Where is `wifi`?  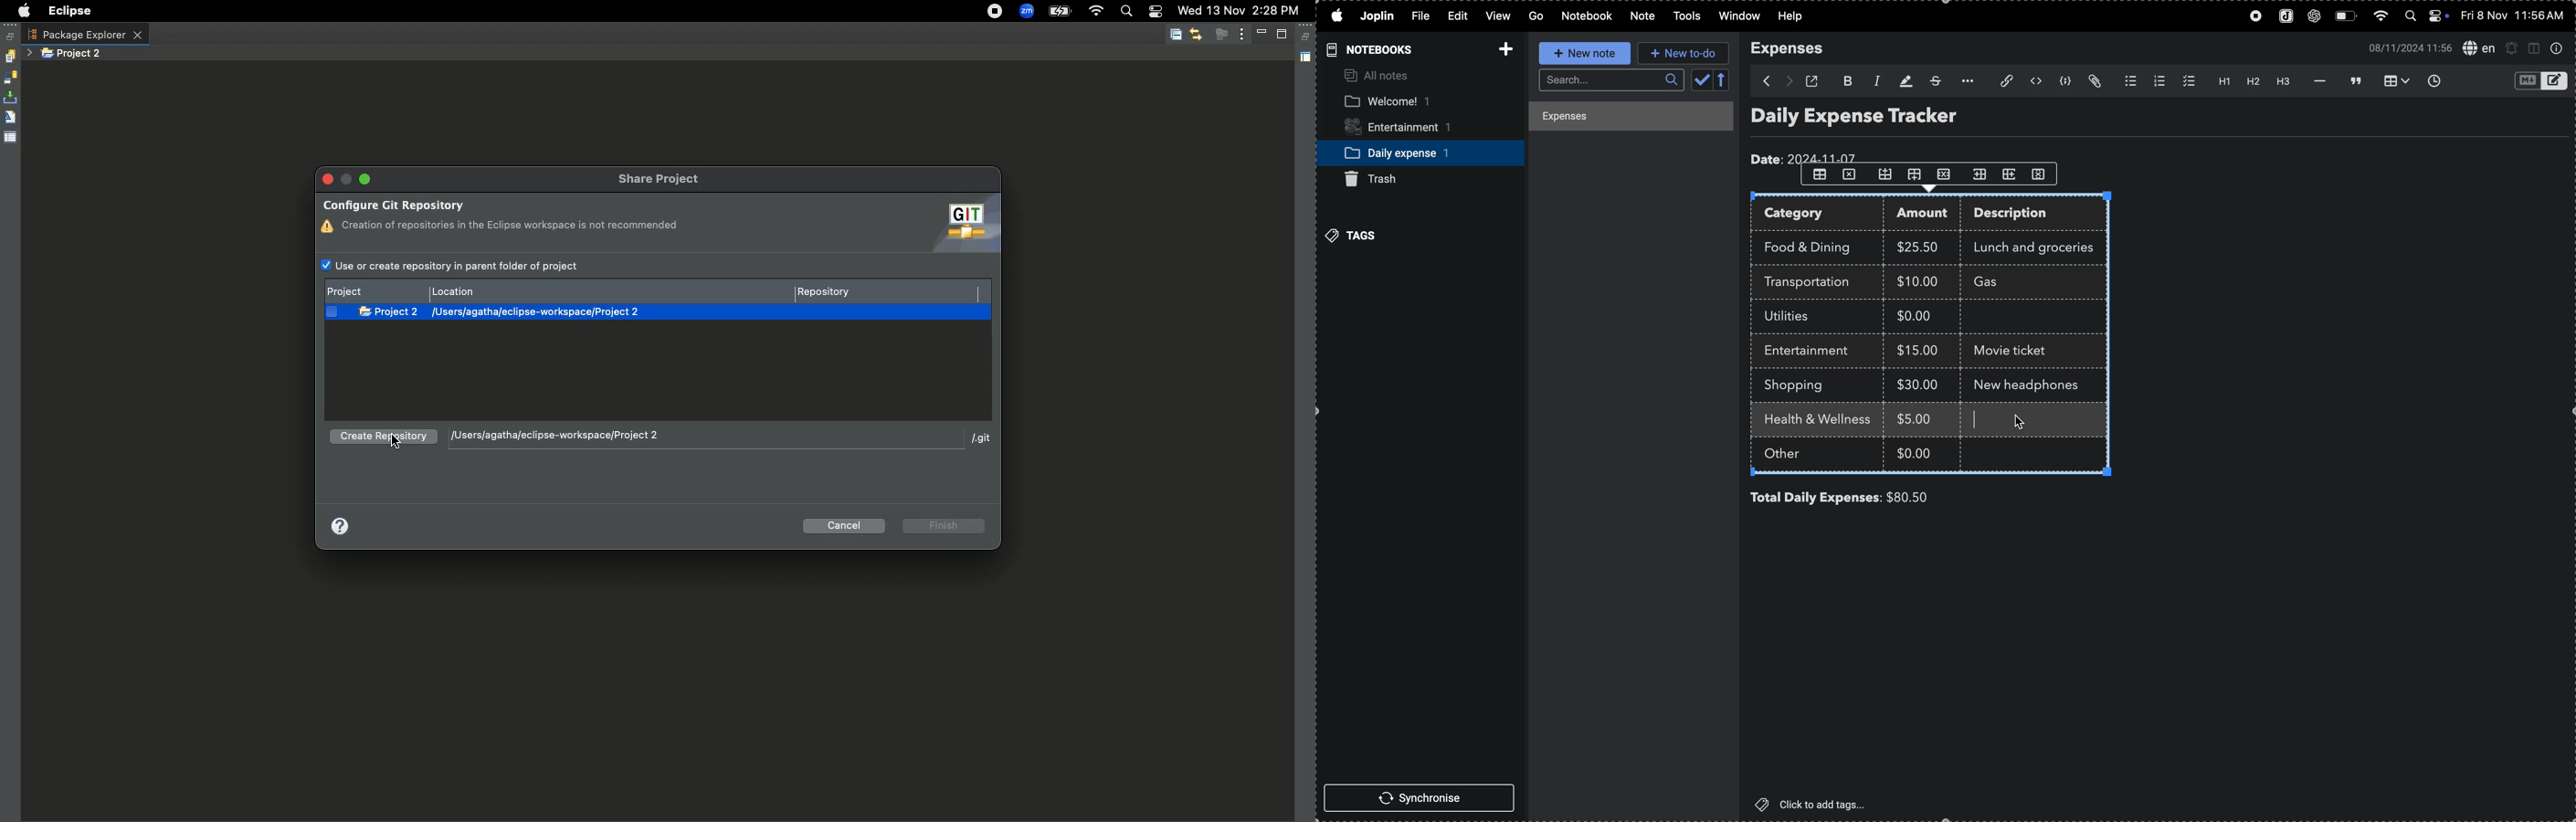 wifi is located at coordinates (2380, 19).